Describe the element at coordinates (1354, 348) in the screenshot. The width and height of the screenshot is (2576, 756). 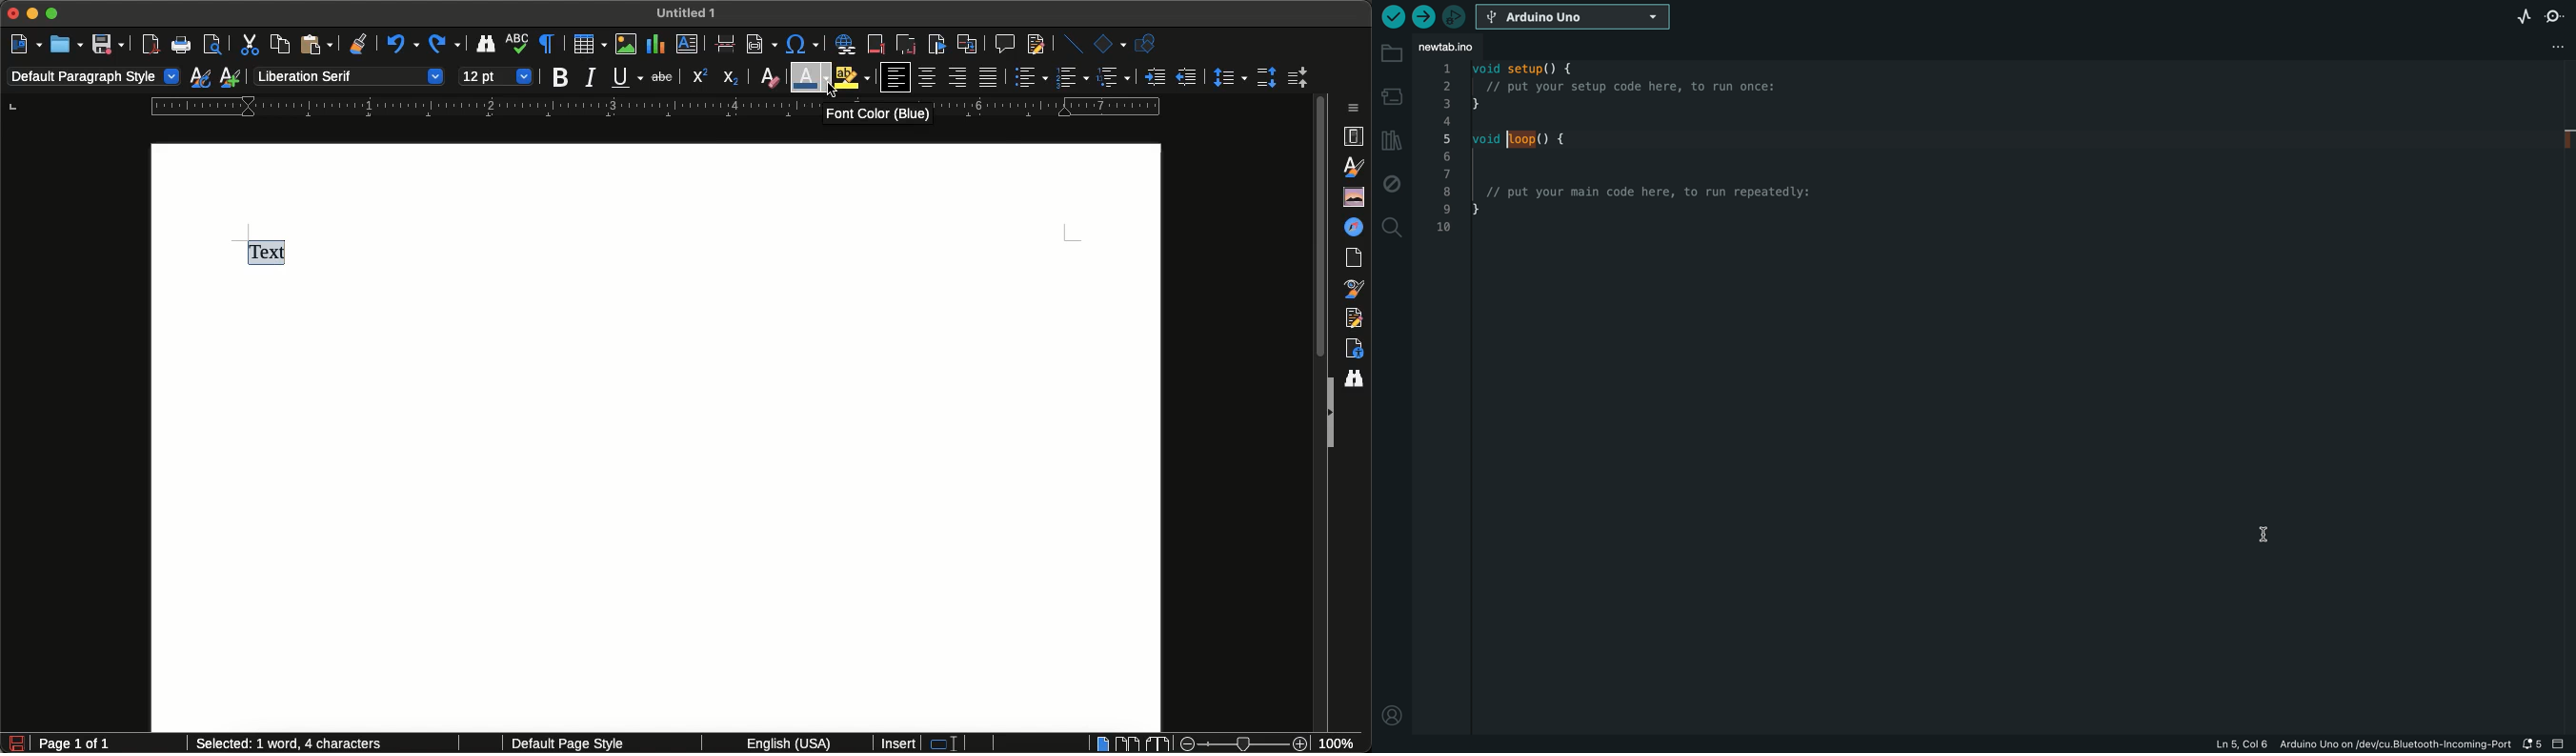
I see `Accessibility check` at that location.